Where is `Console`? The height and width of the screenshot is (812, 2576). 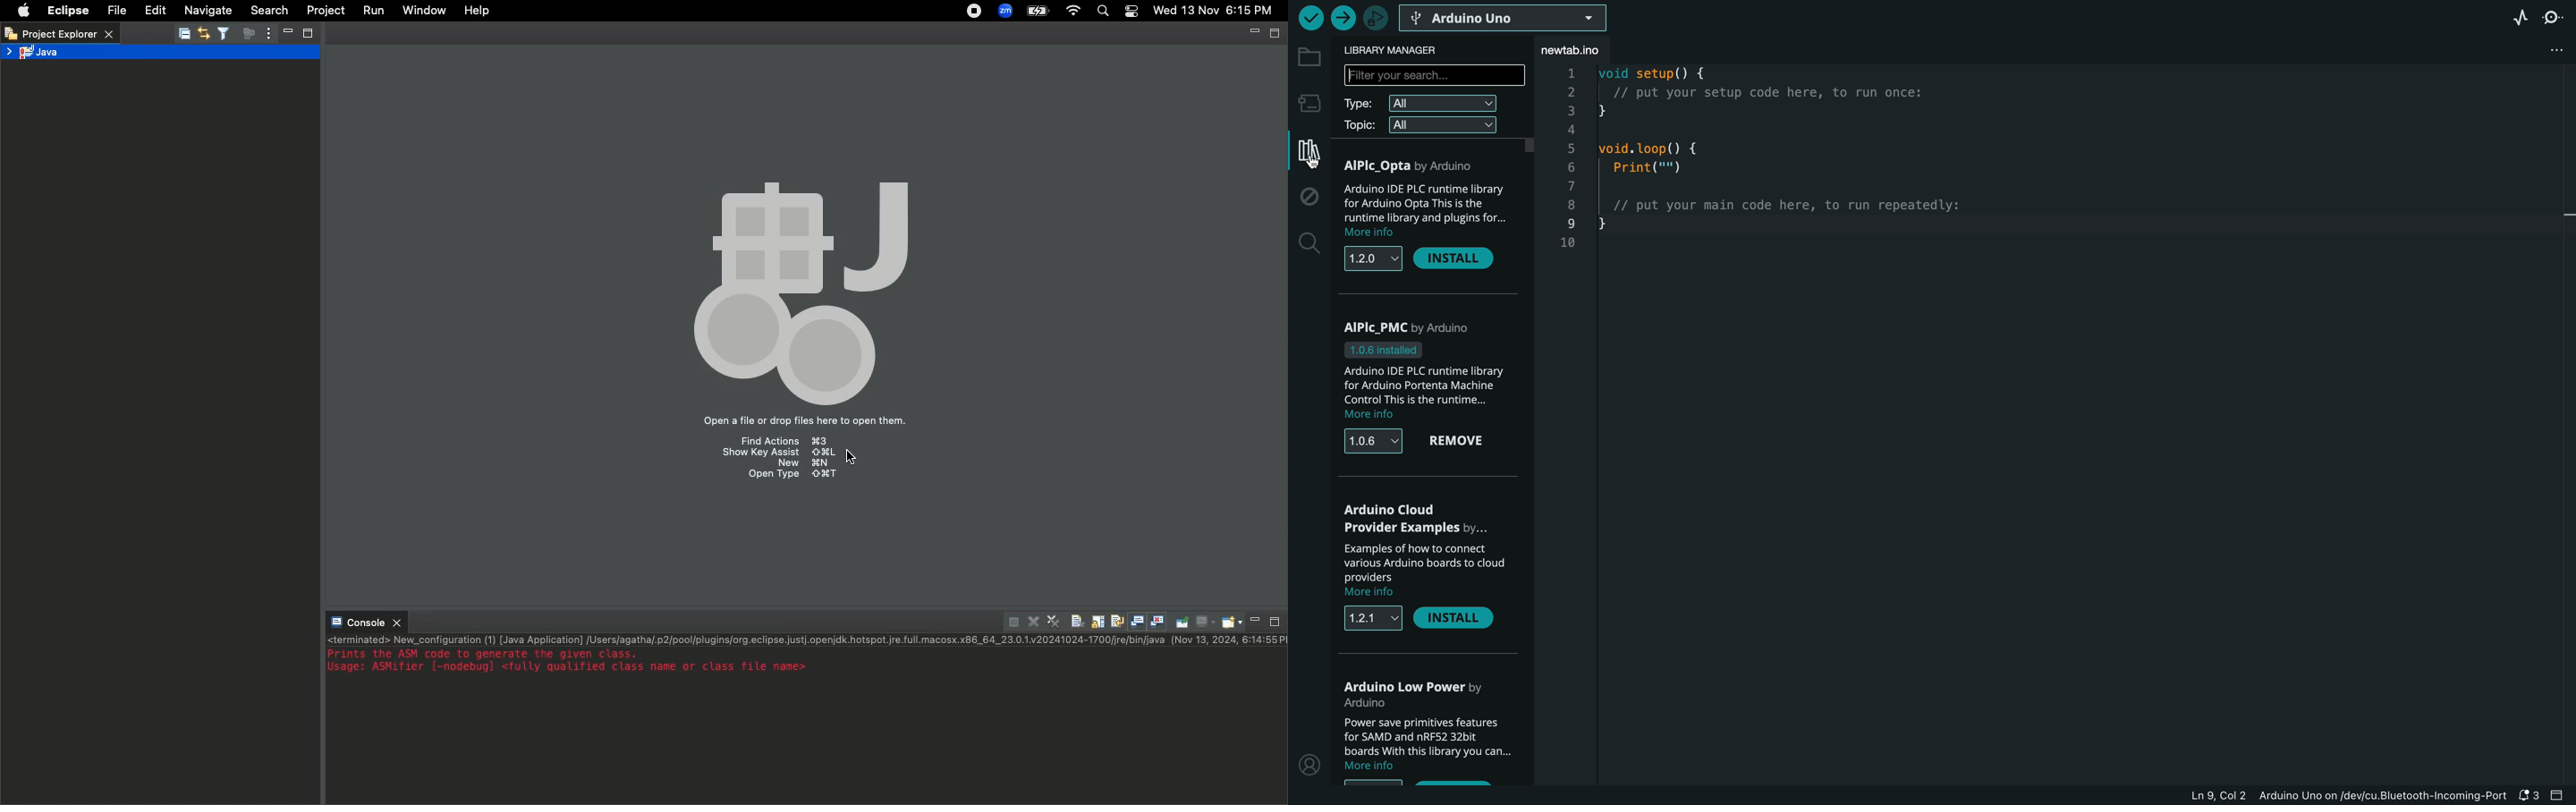 Console is located at coordinates (355, 623).